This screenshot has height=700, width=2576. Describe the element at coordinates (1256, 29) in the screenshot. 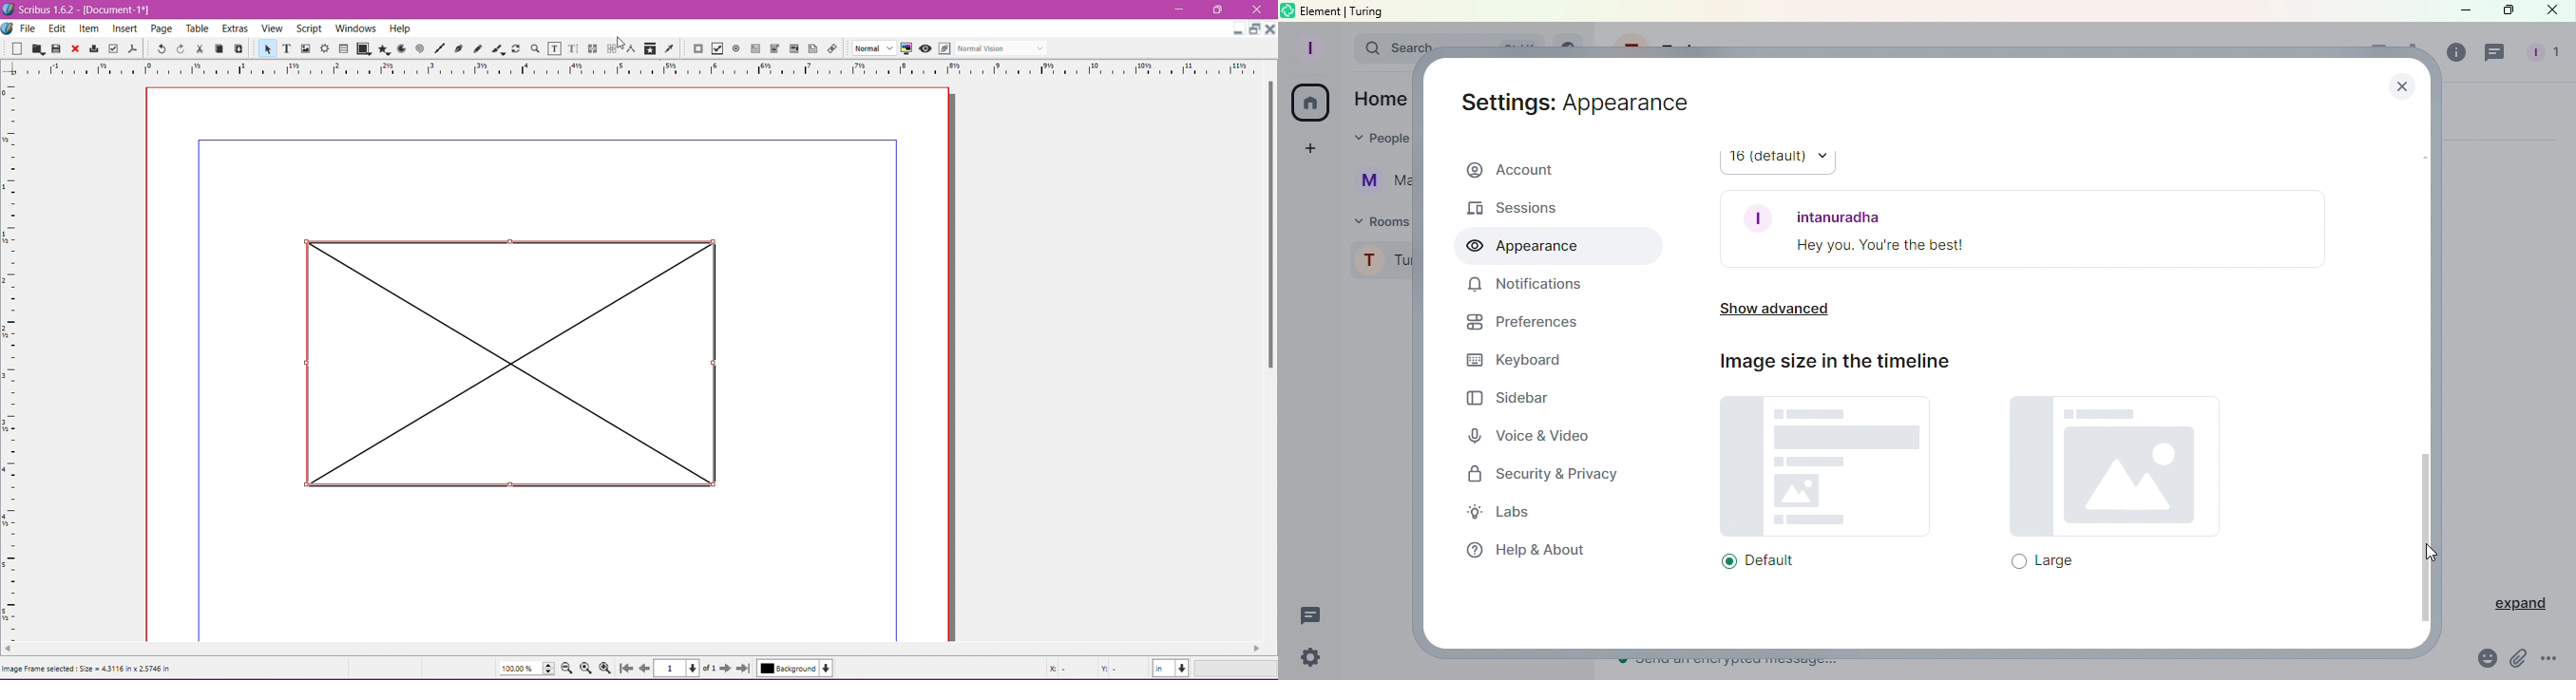

I see `Minimize Document` at that location.